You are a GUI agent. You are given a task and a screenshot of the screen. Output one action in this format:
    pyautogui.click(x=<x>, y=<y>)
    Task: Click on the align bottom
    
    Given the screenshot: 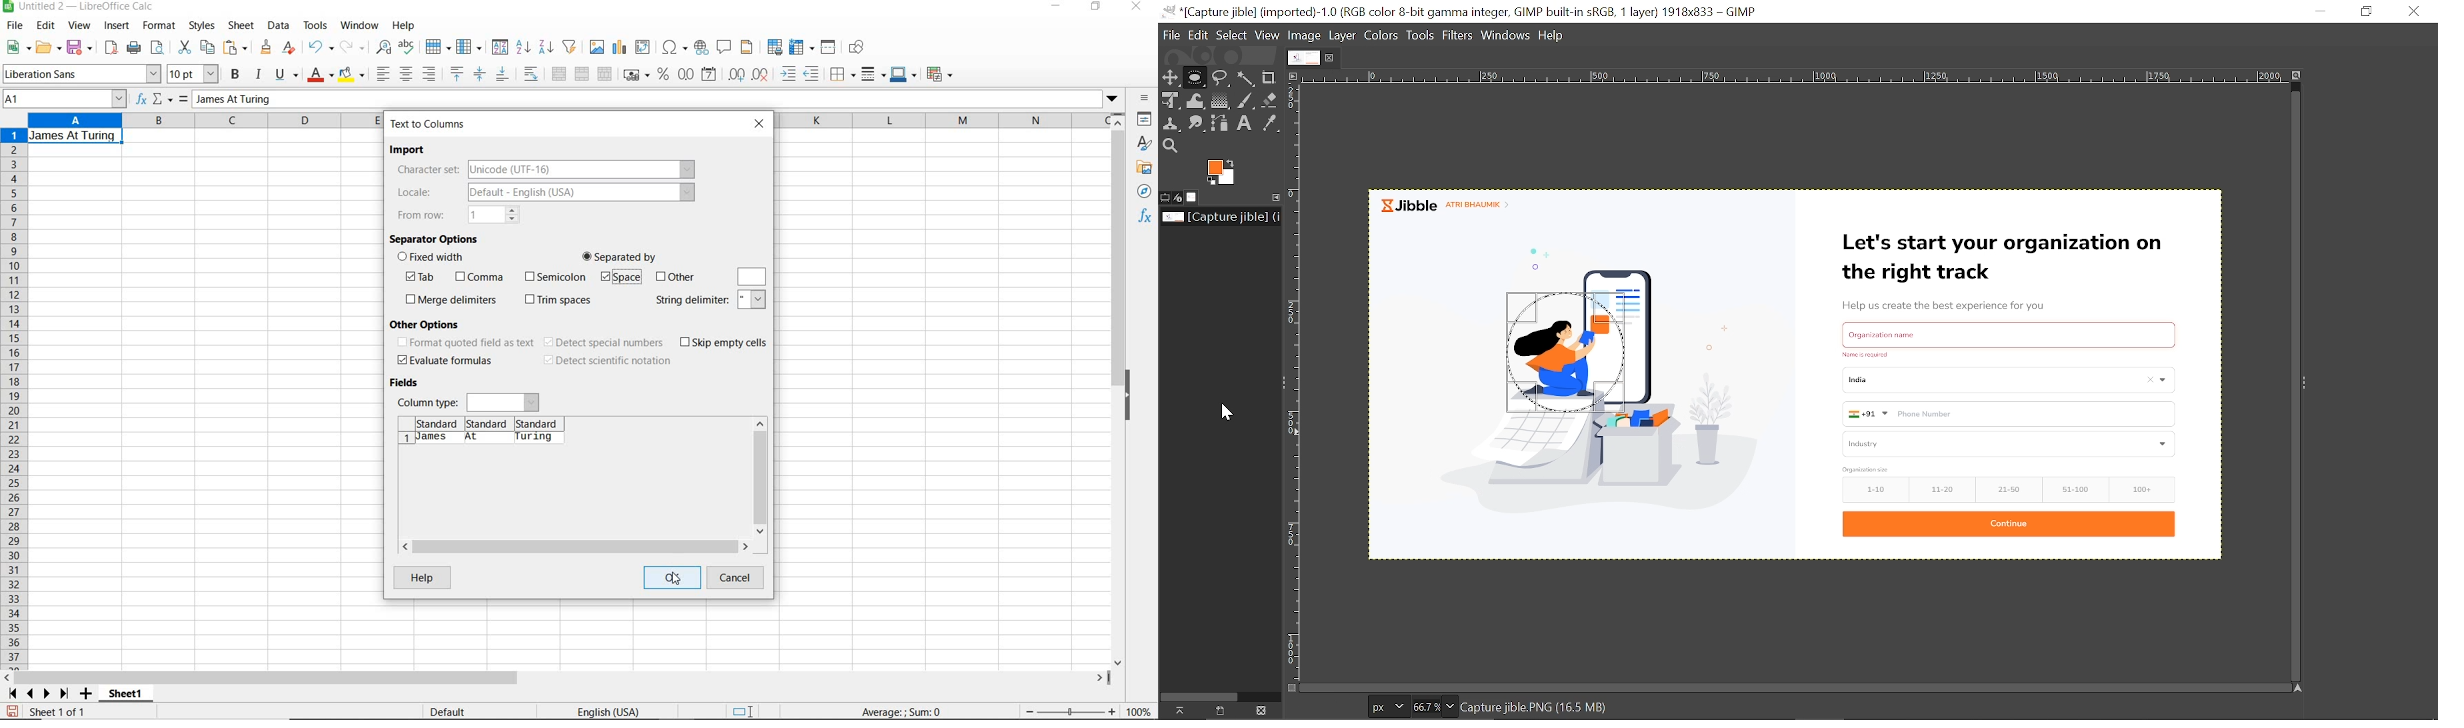 What is the action you would take?
    pyautogui.click(x=502, y=74)
    